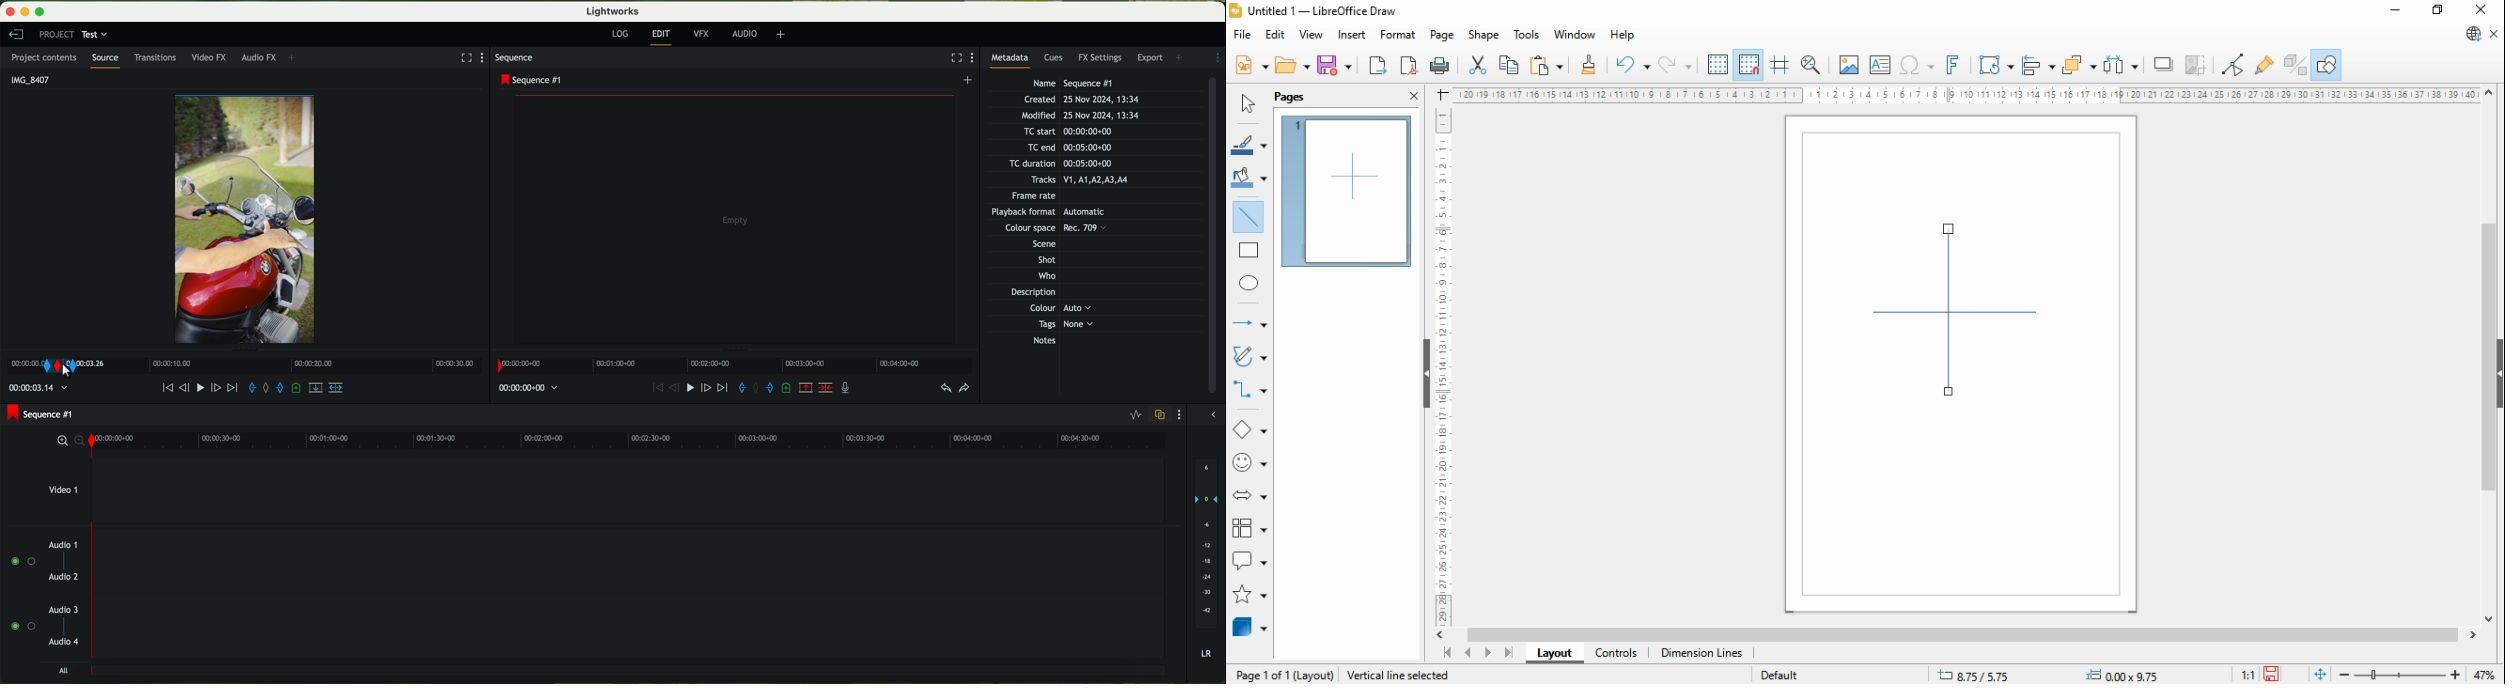  I want to click on arrange, so click(2081, 63).